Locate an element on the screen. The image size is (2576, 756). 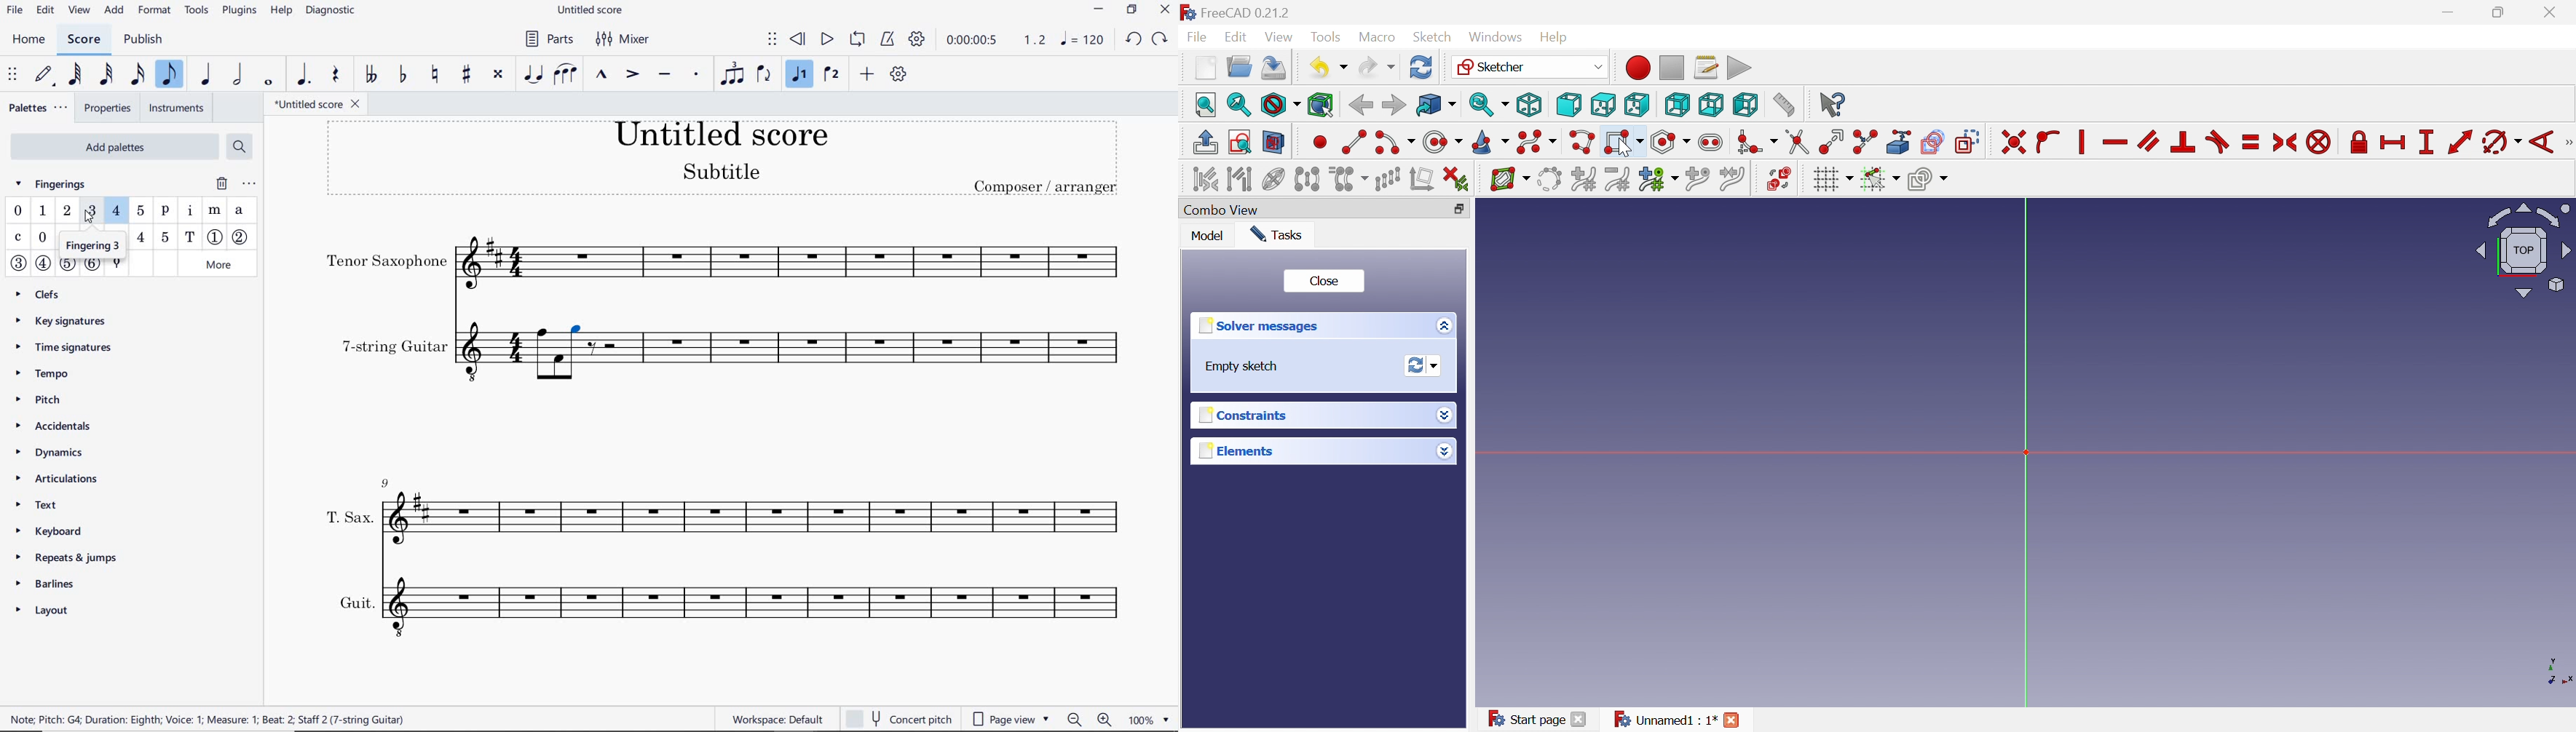
Save is located at coordinates (1274, 68).